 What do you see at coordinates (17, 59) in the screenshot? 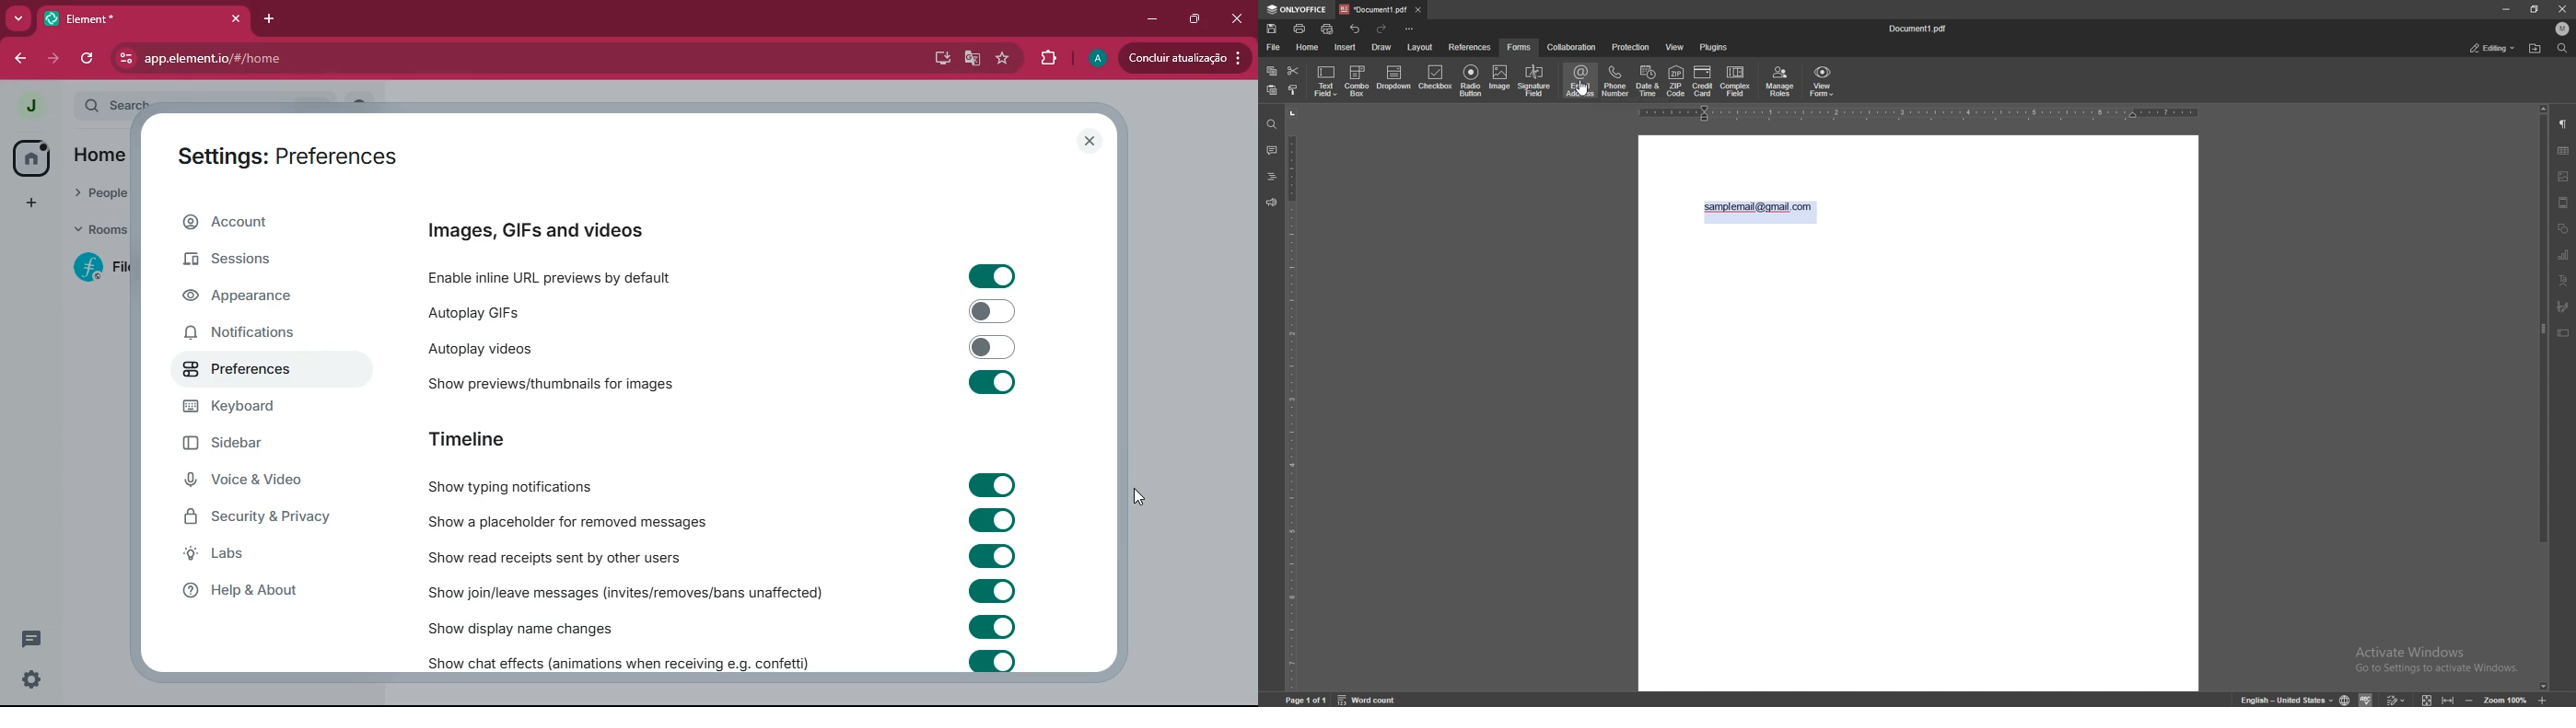
I see `back` at bounding box center [17, 59].